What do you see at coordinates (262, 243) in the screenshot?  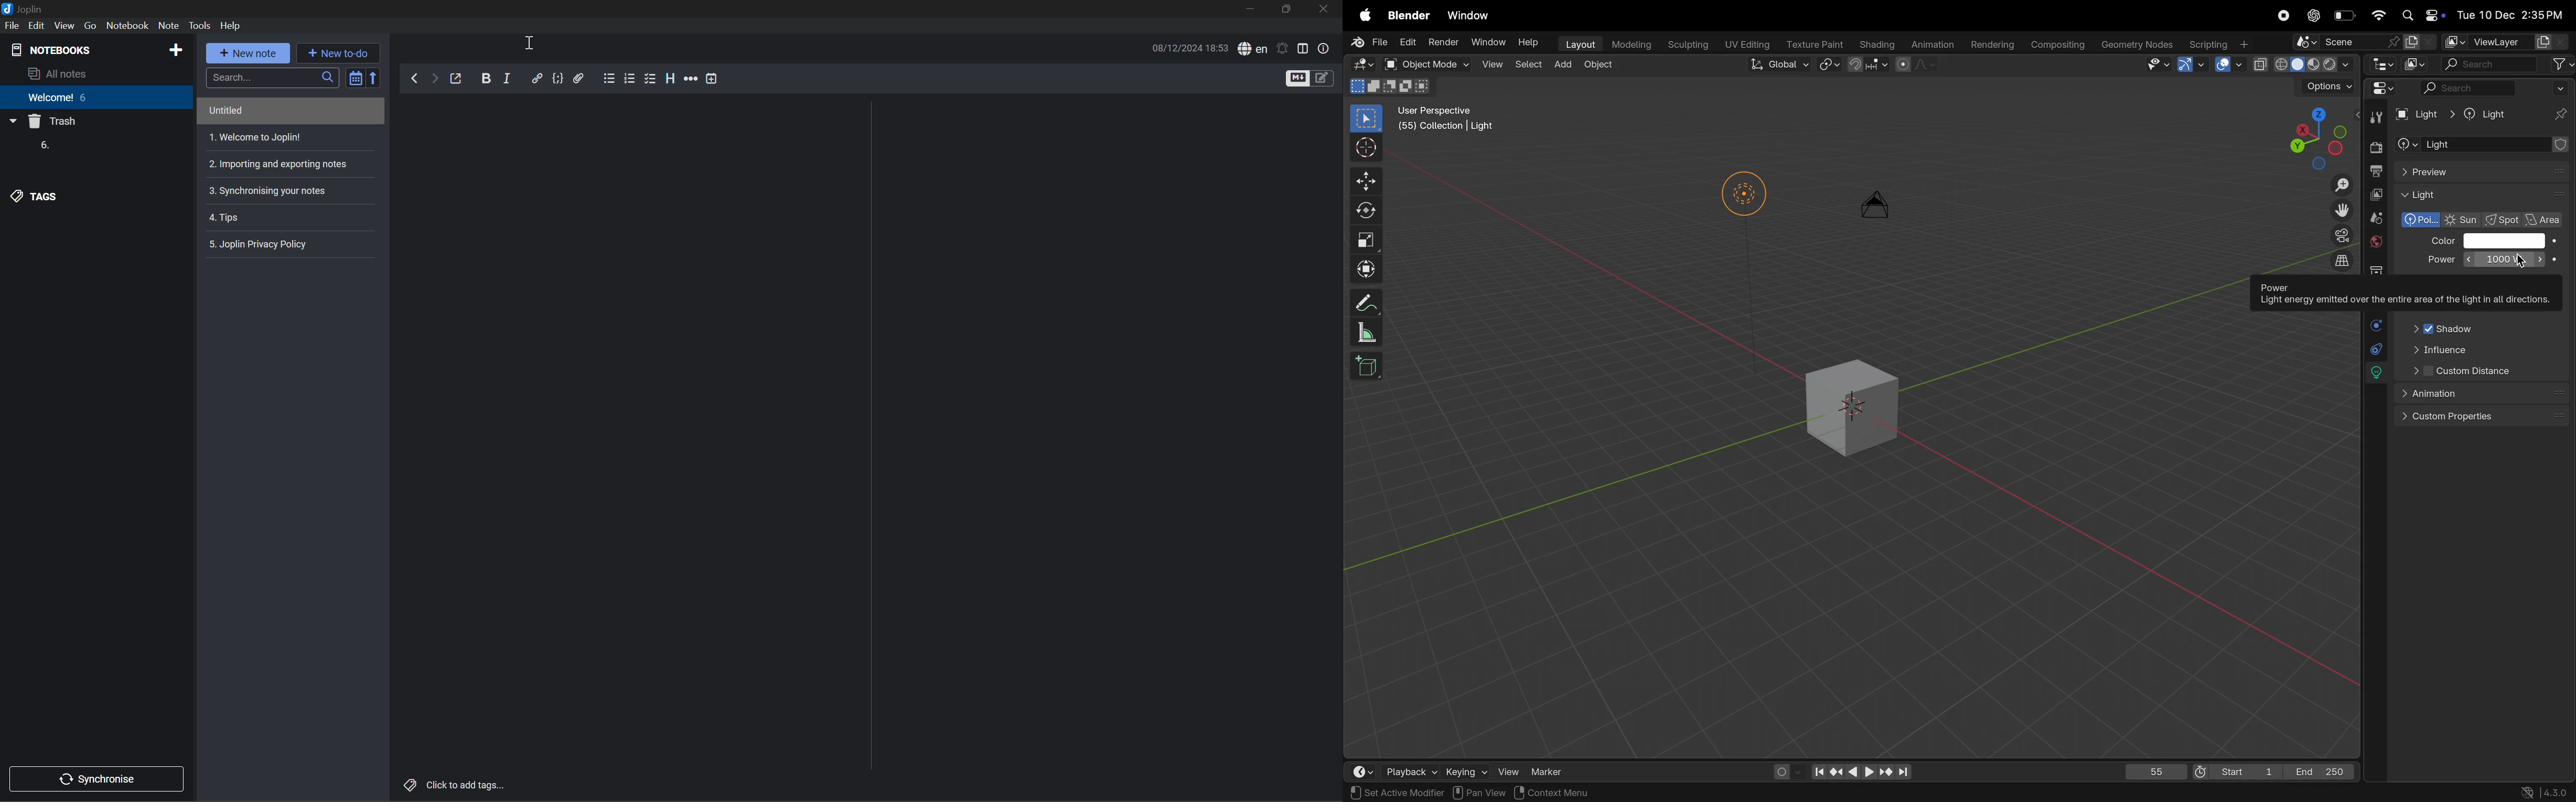 I see `5. Joplin privacy policy` at bounding box center [262, 243].